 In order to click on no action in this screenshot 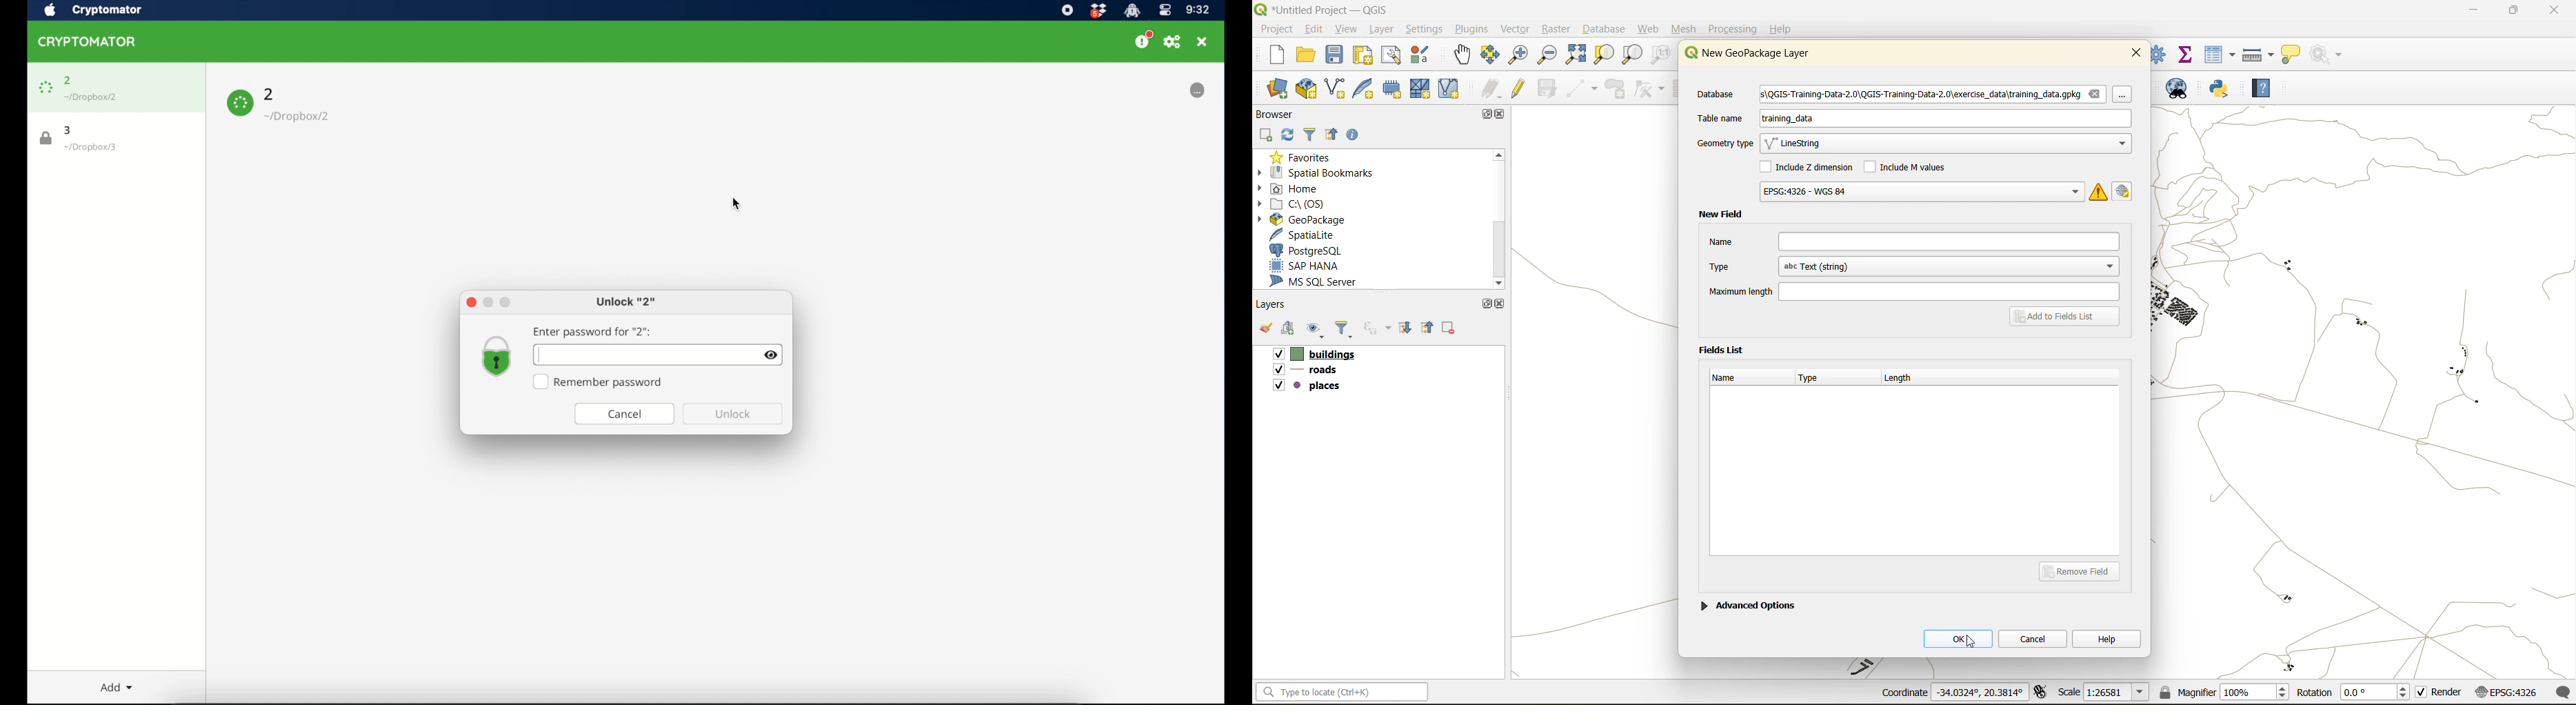, I will do `click(2327, 52)`.